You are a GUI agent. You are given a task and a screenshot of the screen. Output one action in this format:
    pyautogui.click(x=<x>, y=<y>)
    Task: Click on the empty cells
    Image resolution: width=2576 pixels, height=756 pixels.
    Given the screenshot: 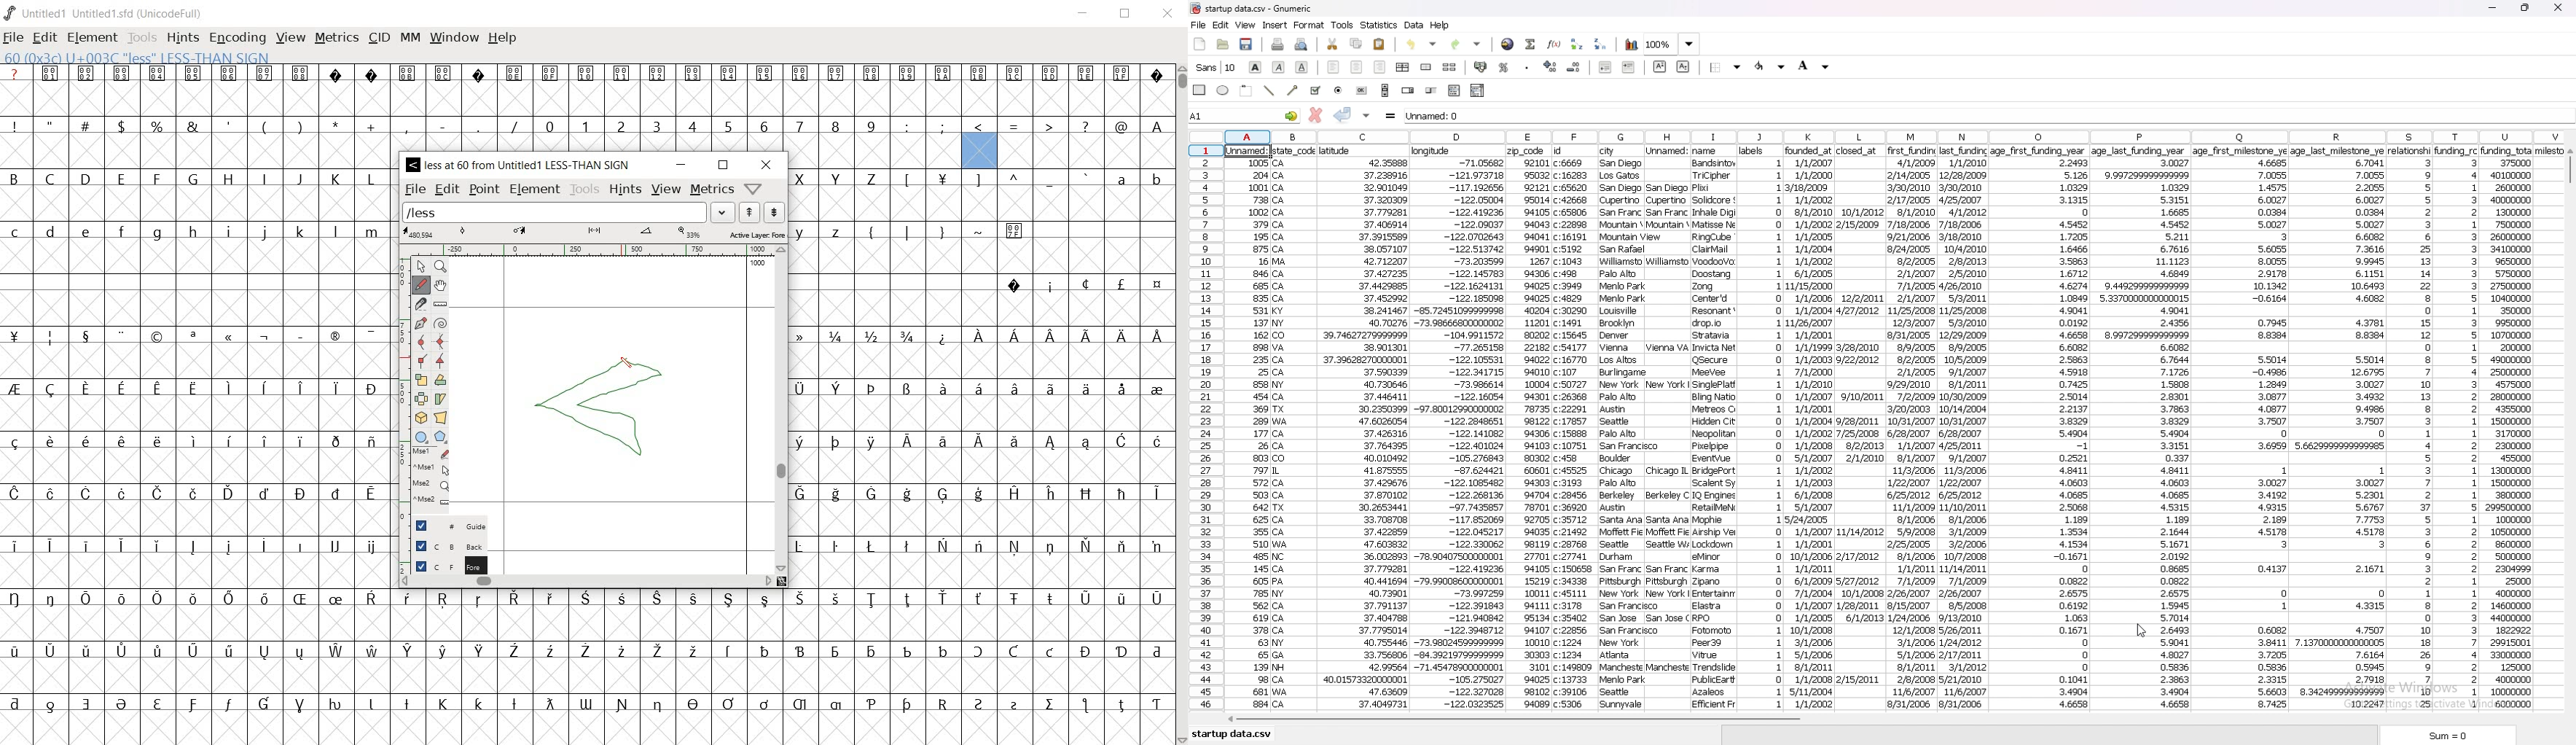 What is the action you would take?
    pyautogui.click(x=980, y=569)
    